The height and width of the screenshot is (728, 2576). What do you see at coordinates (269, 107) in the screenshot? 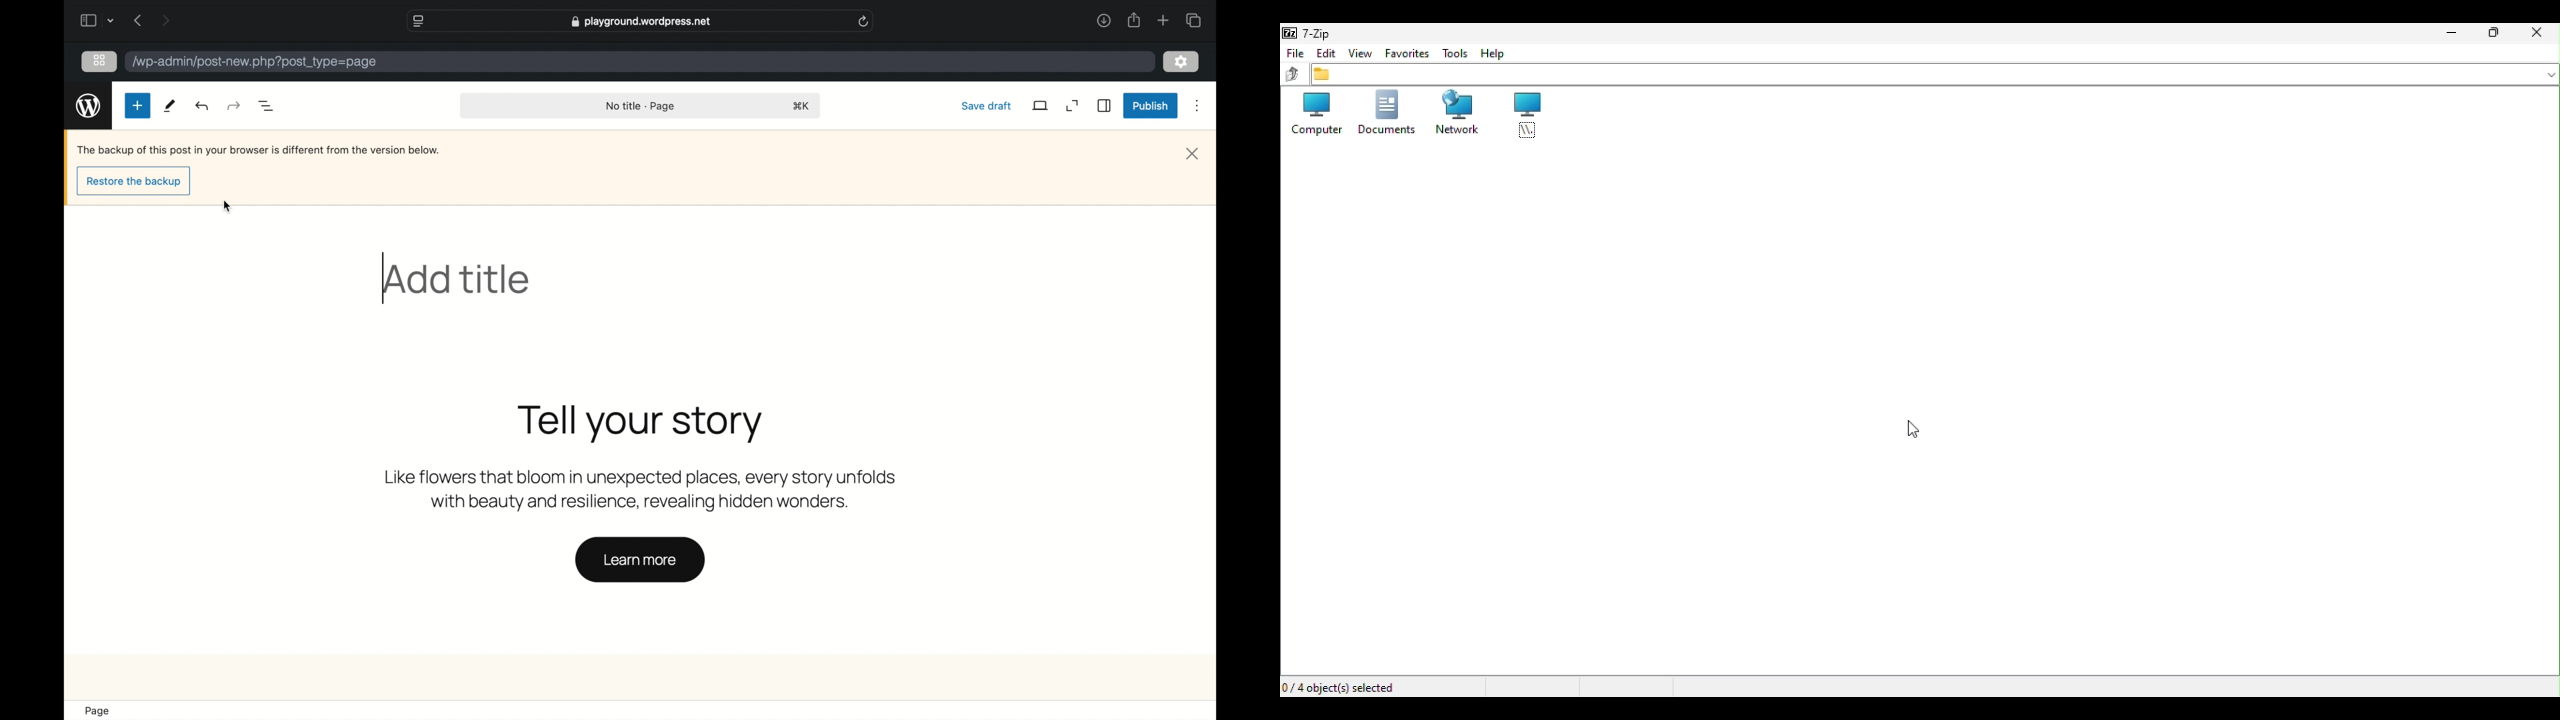
I see `document overview` at bounding box center [269, 107].